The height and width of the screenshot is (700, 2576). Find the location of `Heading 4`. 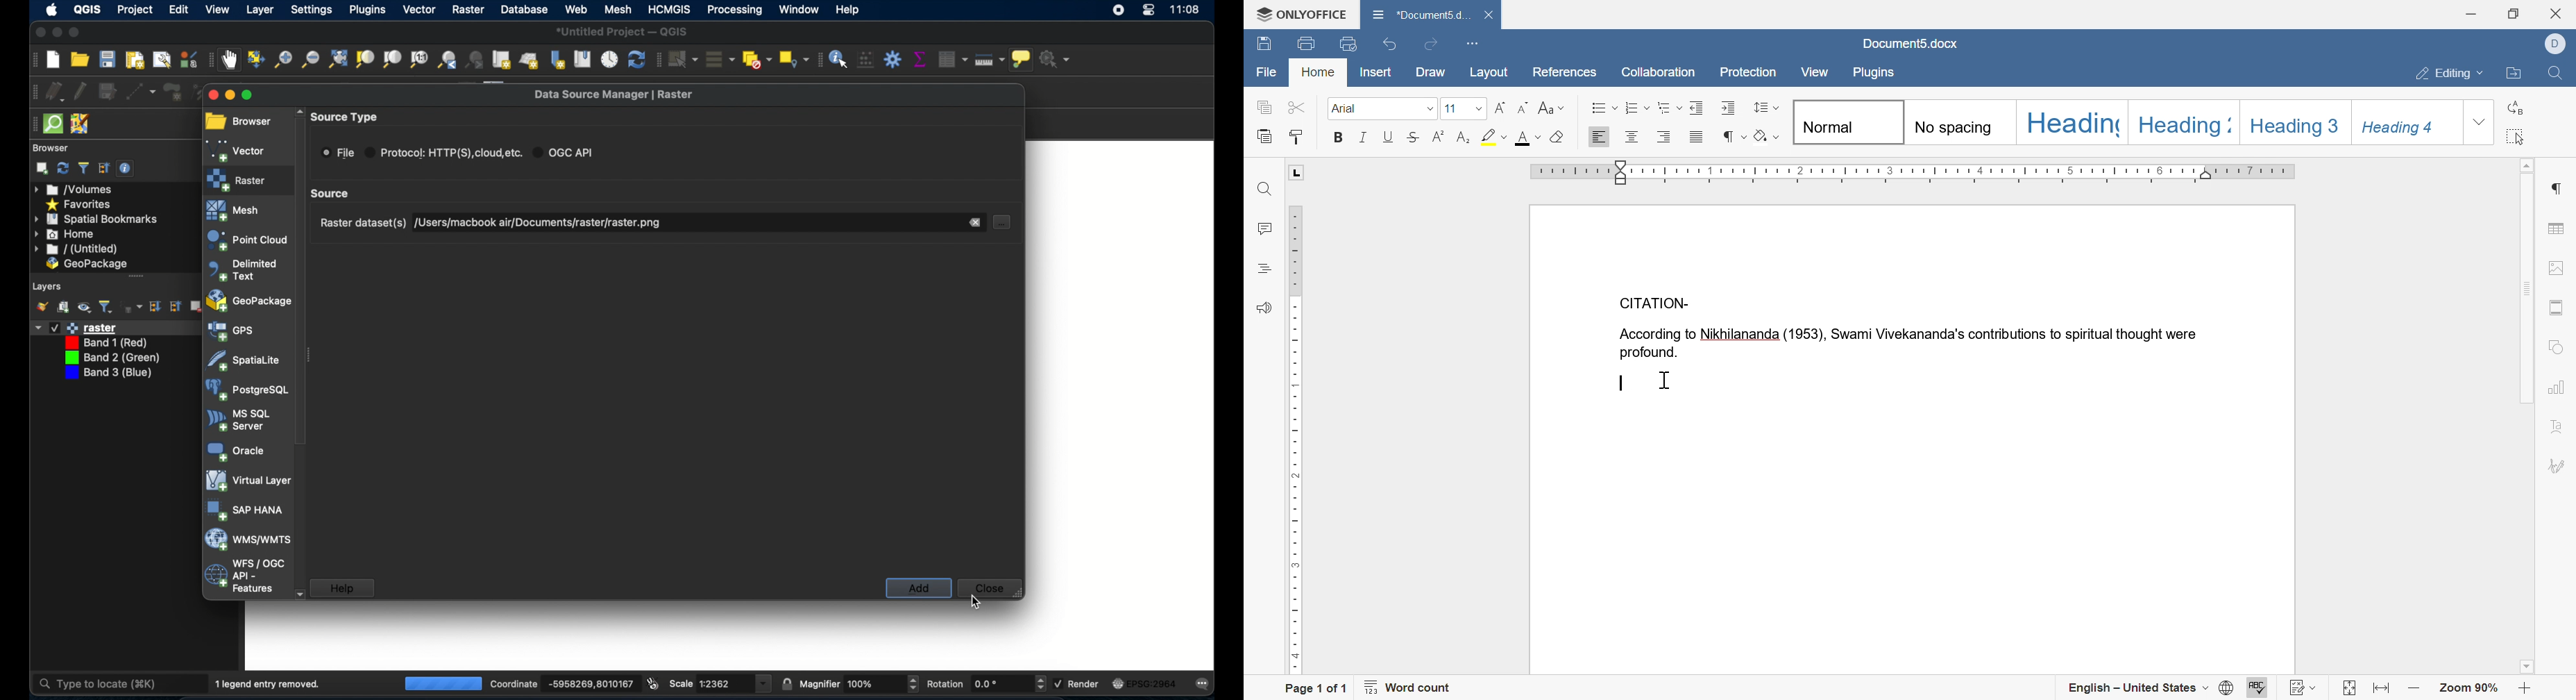

Heading 4 is located at coordinates (2407, 124).